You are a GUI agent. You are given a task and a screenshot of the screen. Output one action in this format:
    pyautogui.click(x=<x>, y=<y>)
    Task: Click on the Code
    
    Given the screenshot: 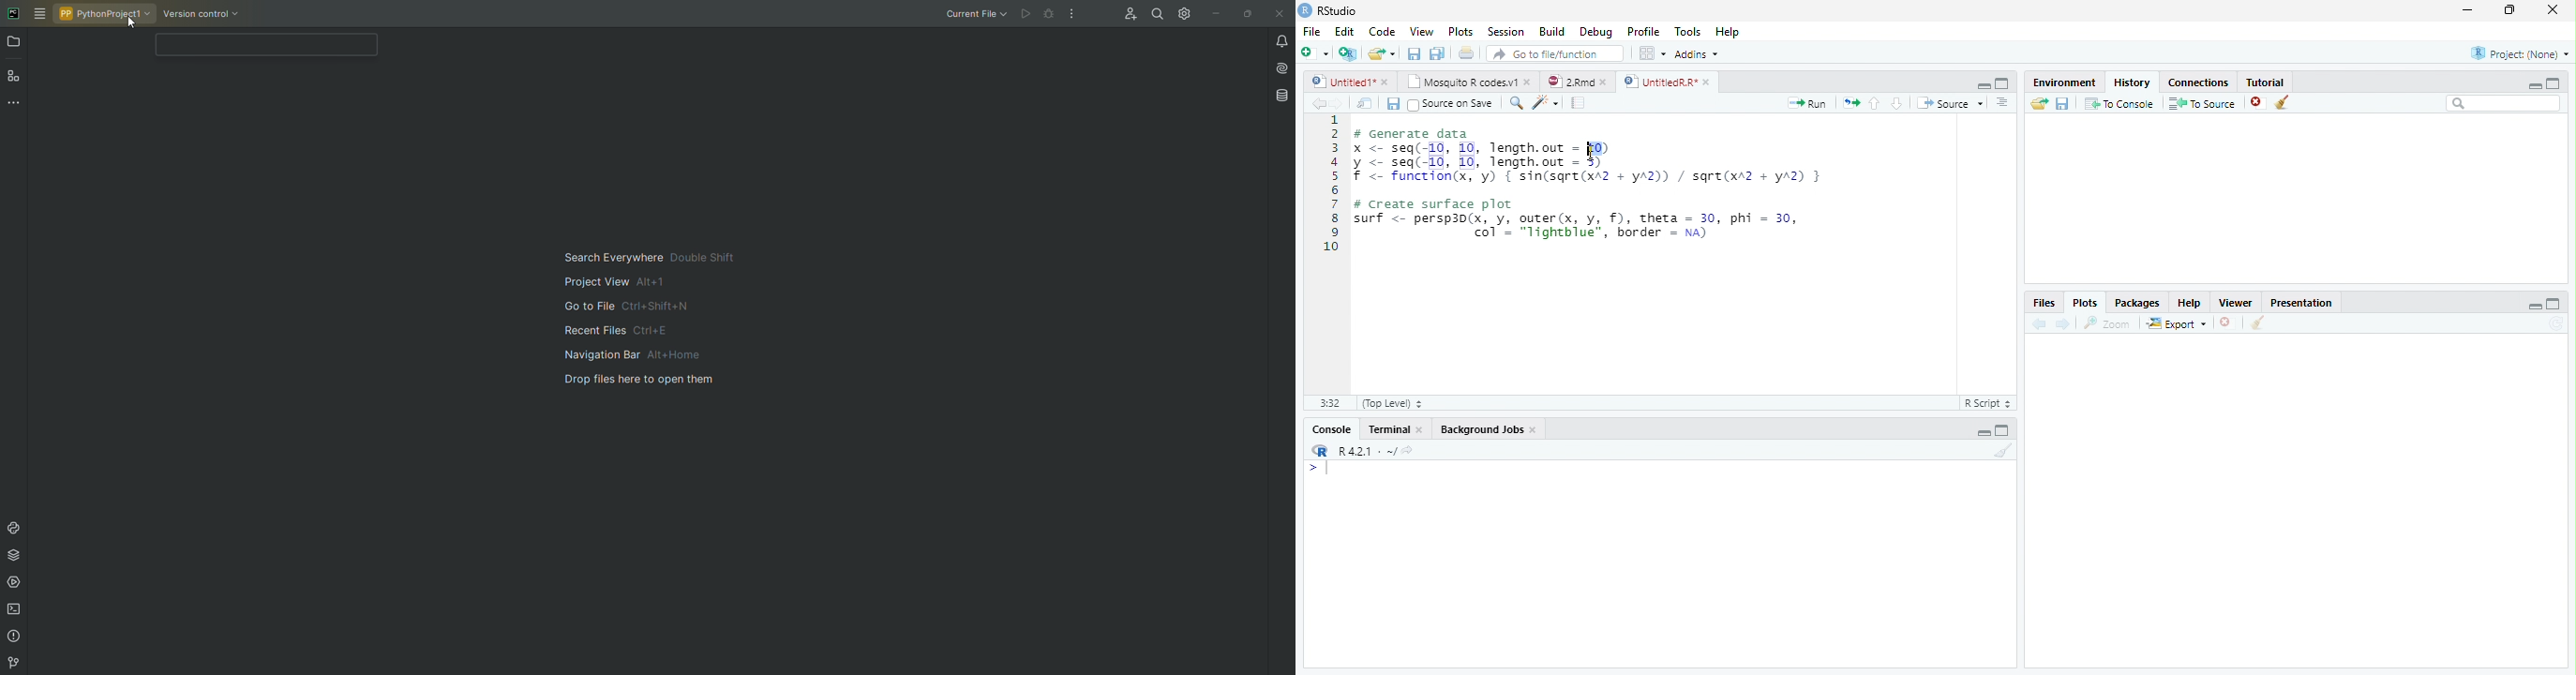 What is the action you would take?
    pyautogui.click(x=1381, y=31)
    